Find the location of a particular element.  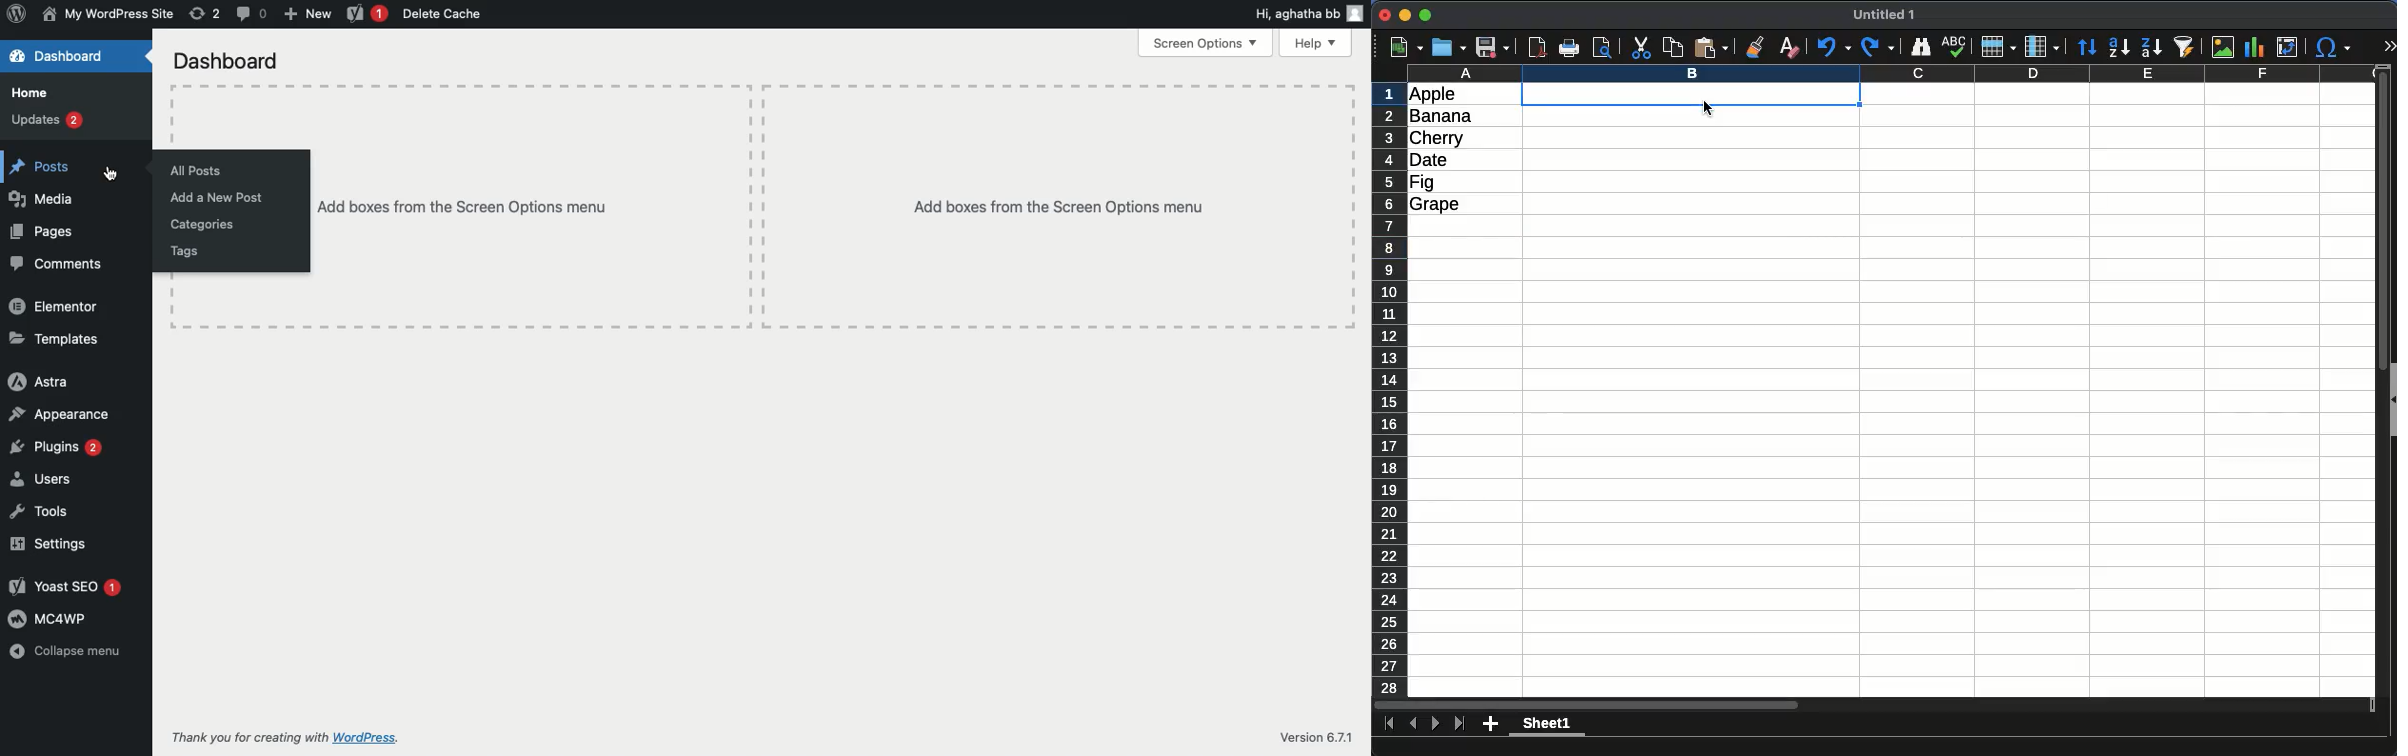

Tools is located at coordinates (42, 512).